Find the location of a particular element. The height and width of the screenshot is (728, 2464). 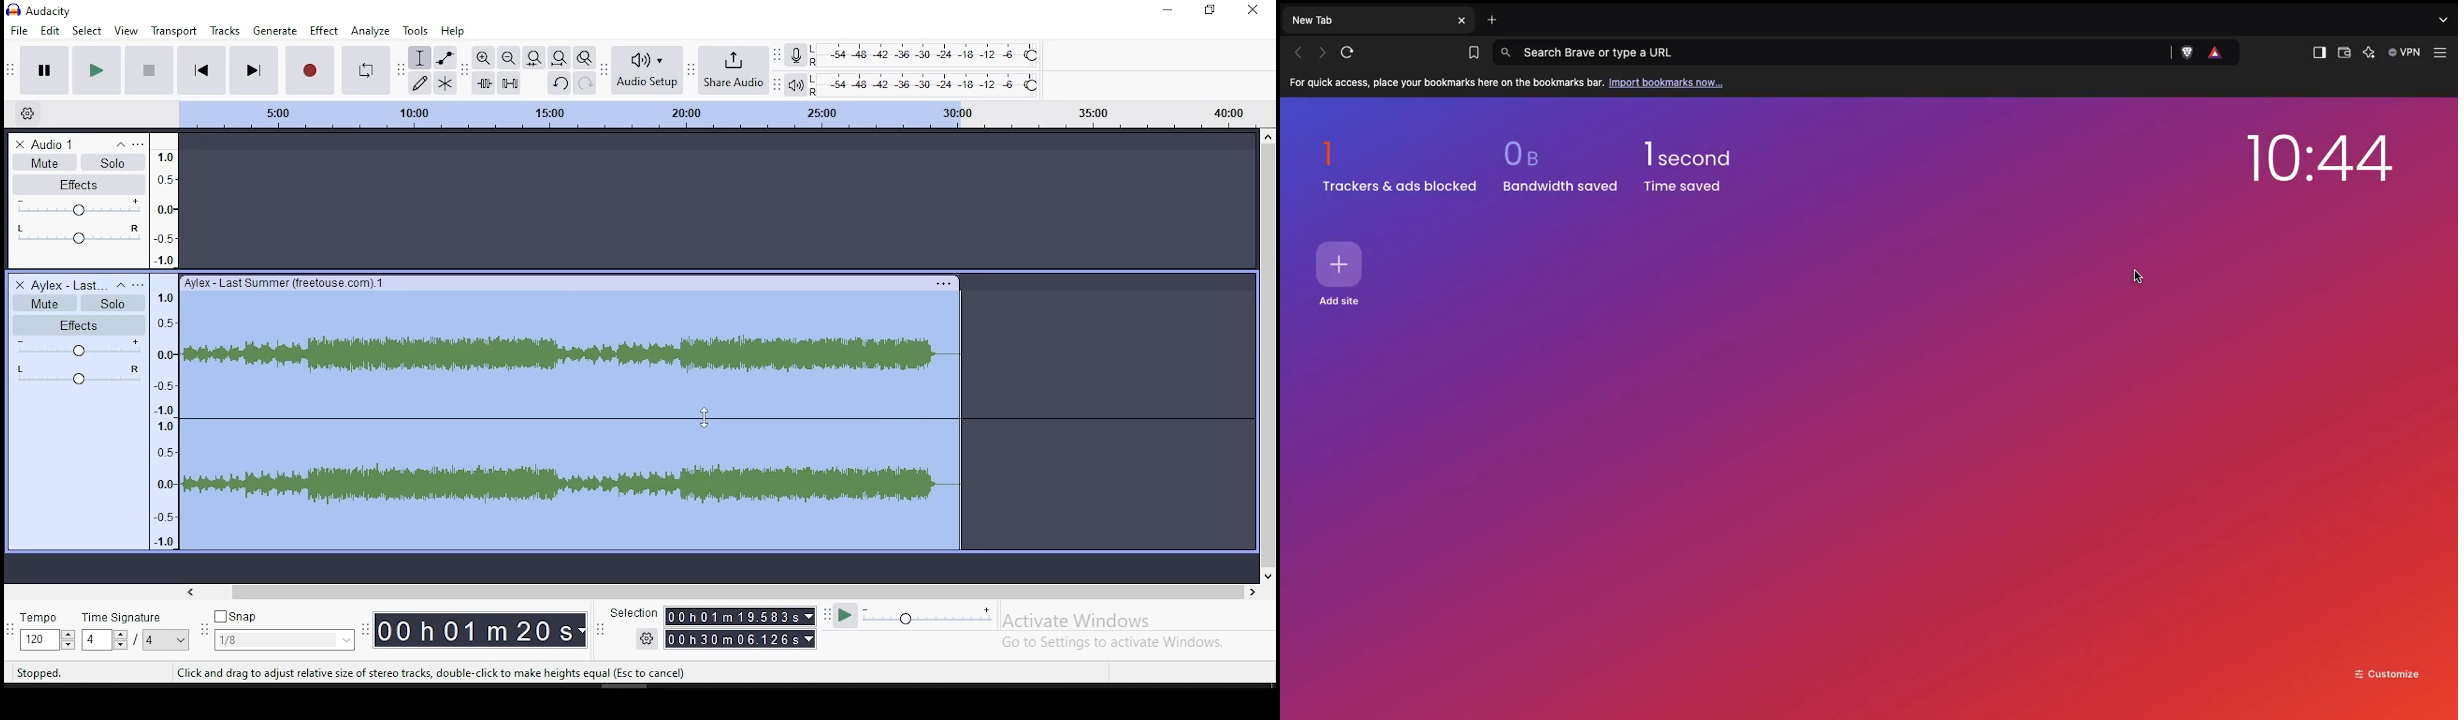

view is located at coordinates (129, 30).